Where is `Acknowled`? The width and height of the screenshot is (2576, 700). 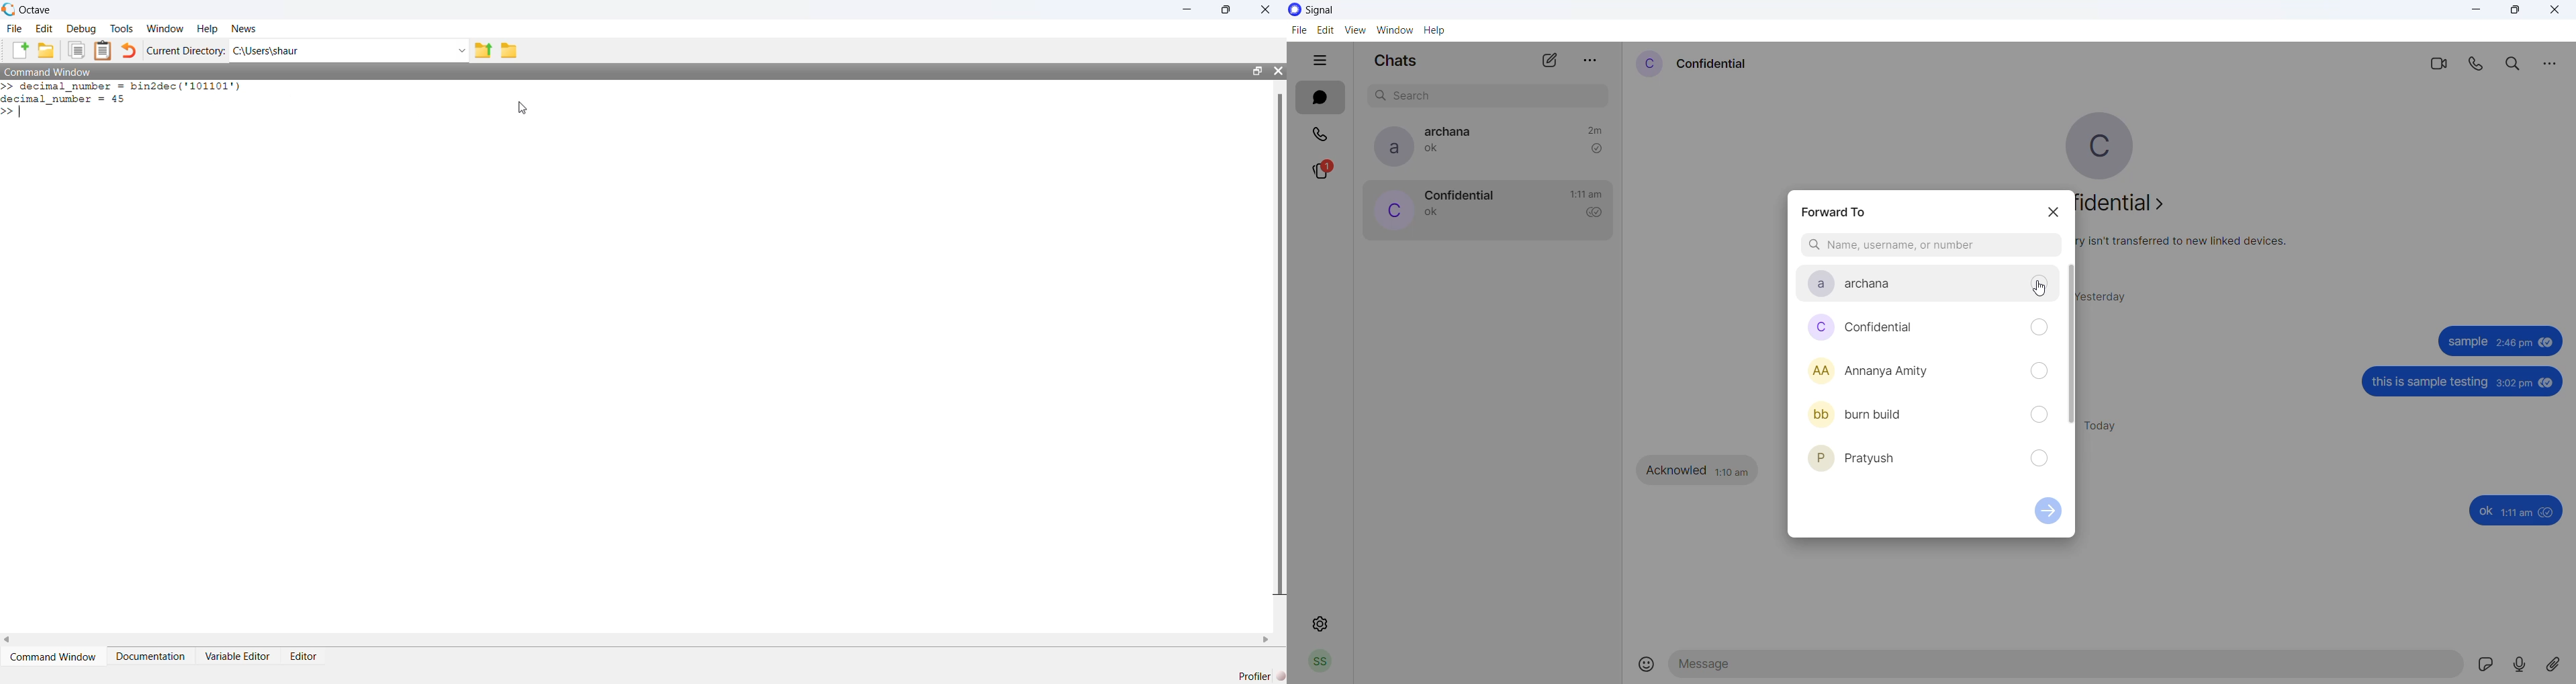 Acknowled is located at coordinates (1677, 470).